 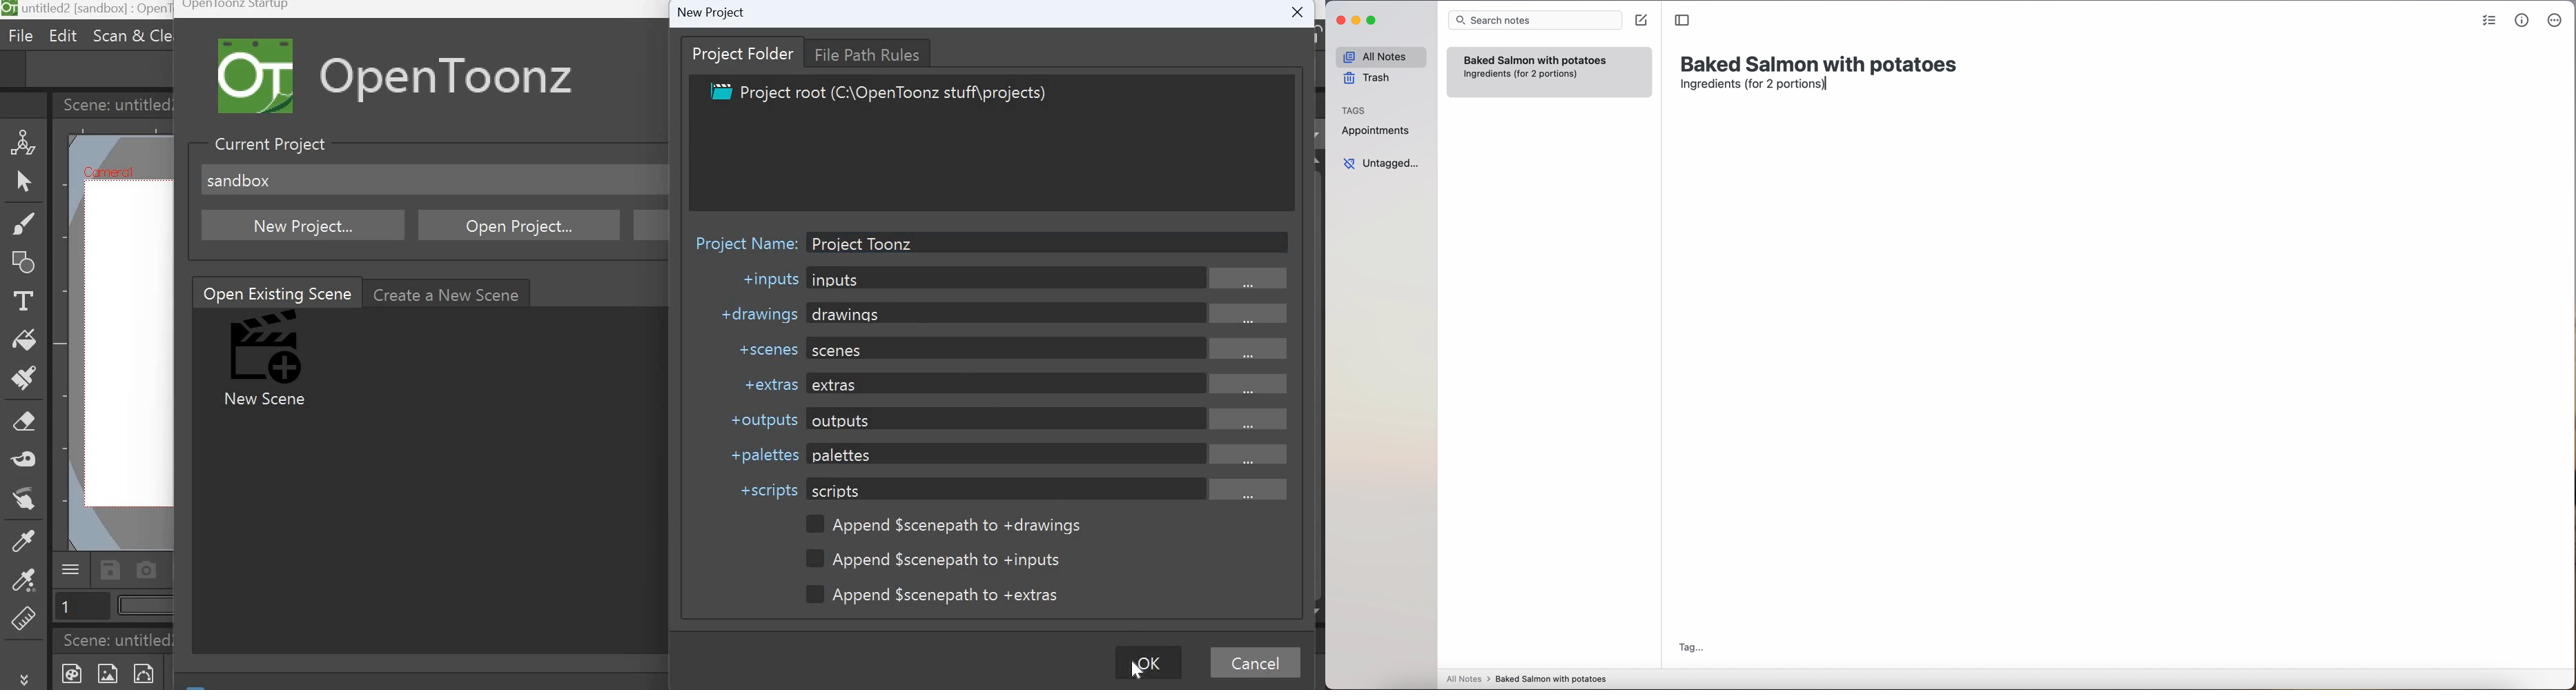 I want to click on close Simplenote, so click(x=1339, y=21).